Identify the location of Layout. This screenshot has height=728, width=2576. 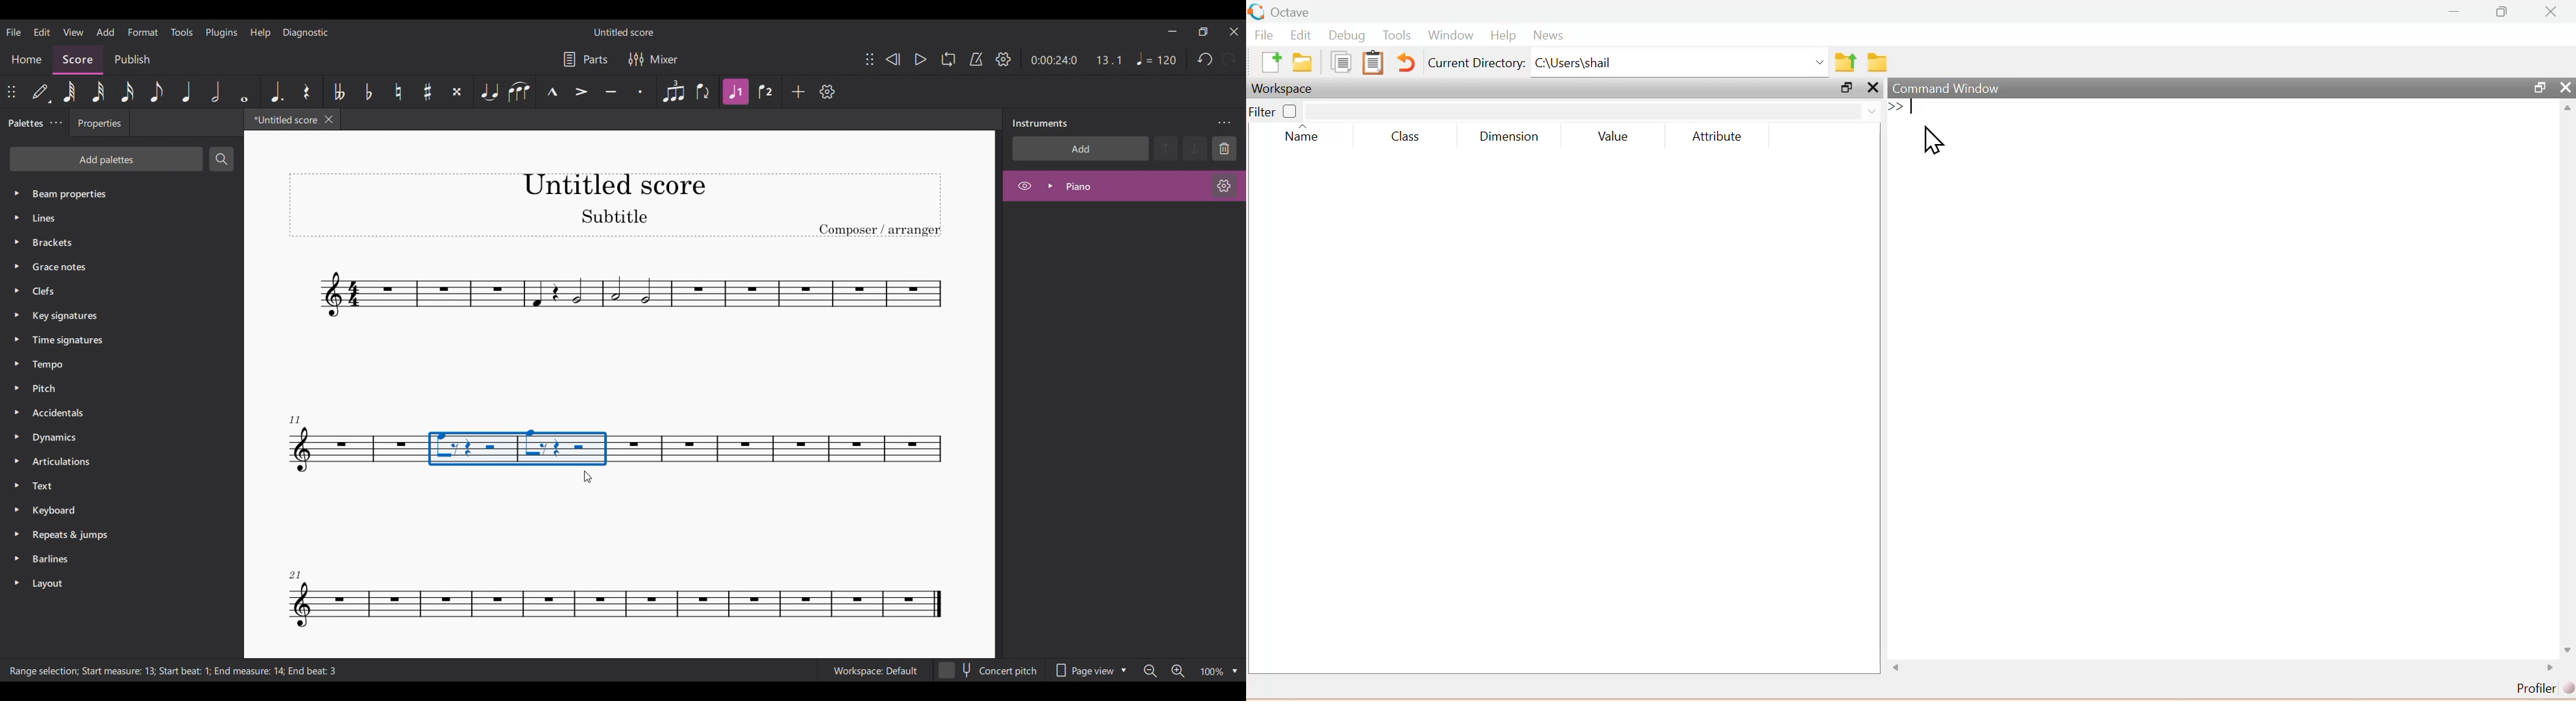
(112, 584).